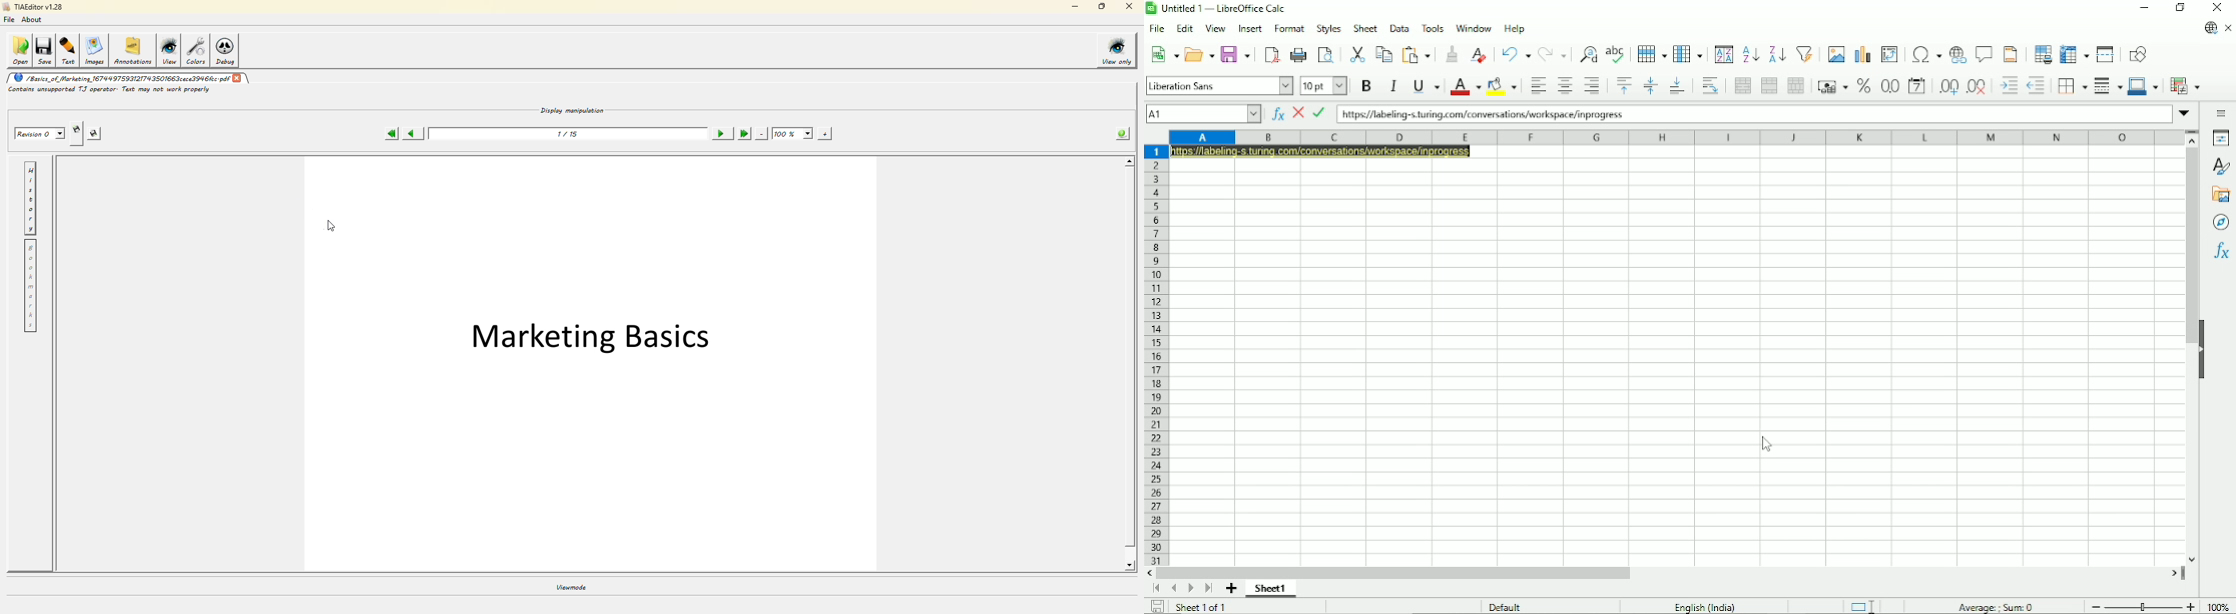 Image resolution: width=2240 pixels, height=616 pixels. What do you see at coordinates (2228, 29) in the screenshot?
I see `Close documents` at bounding box center [2228, 29].